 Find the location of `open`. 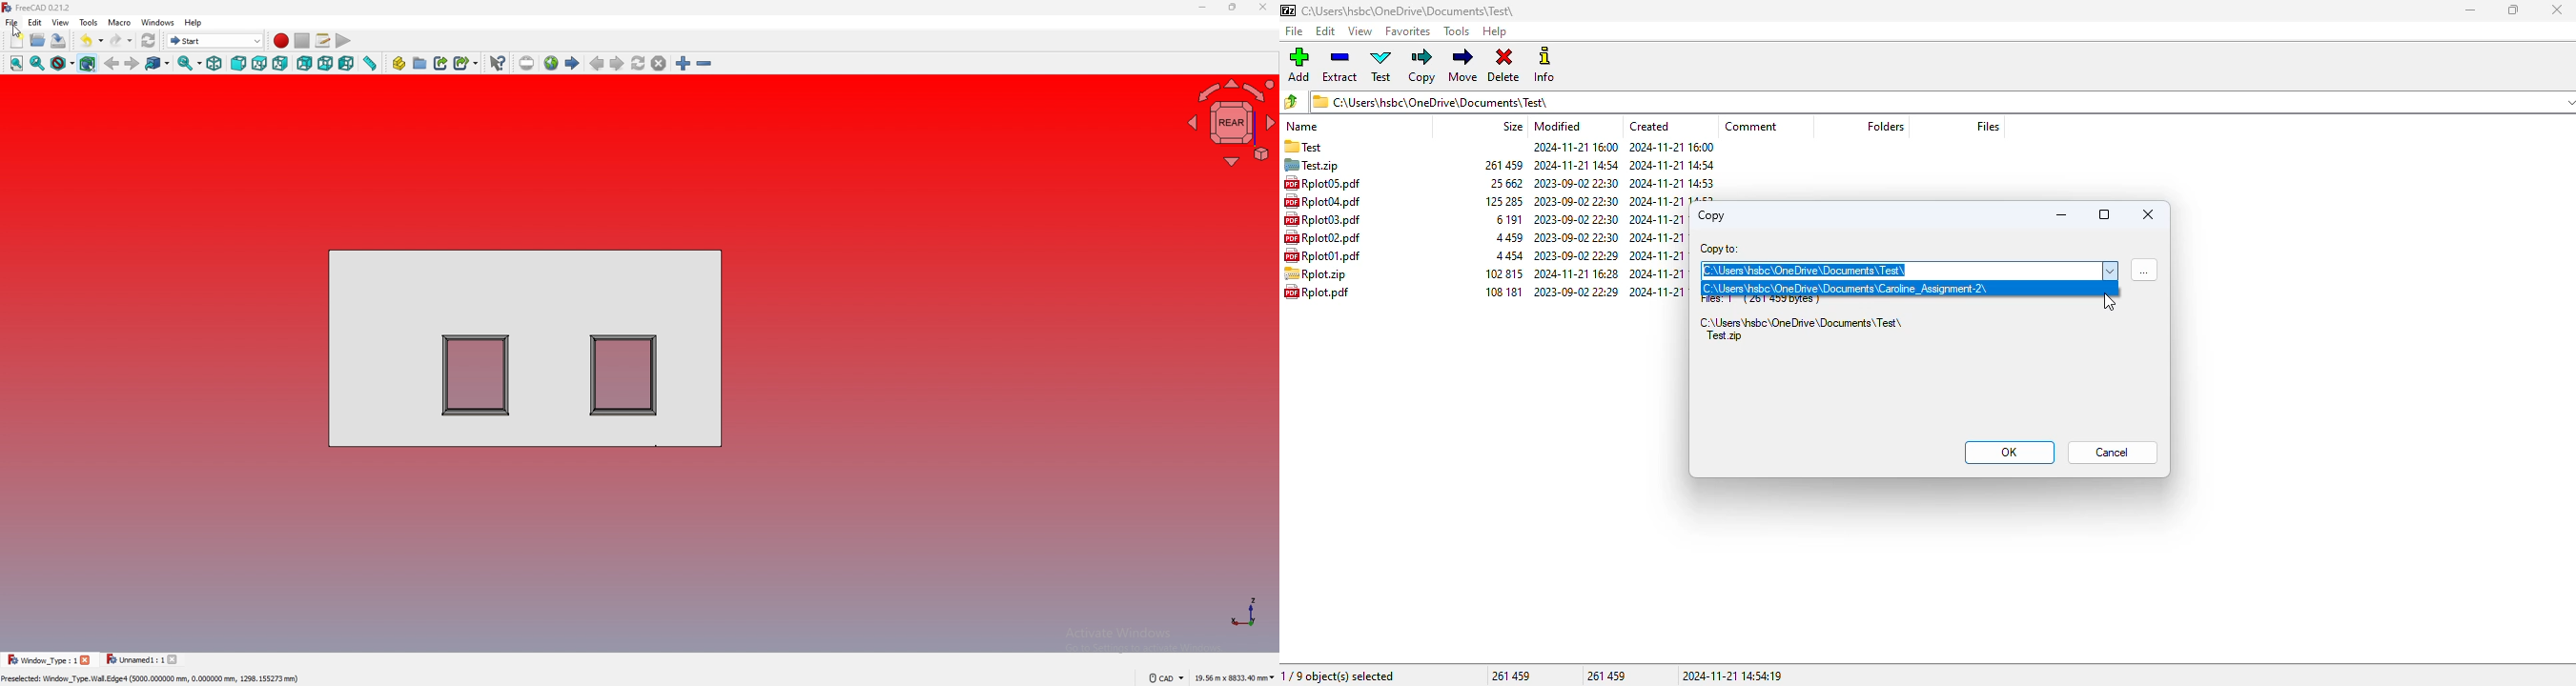

open is located at coordinates (37, 41).